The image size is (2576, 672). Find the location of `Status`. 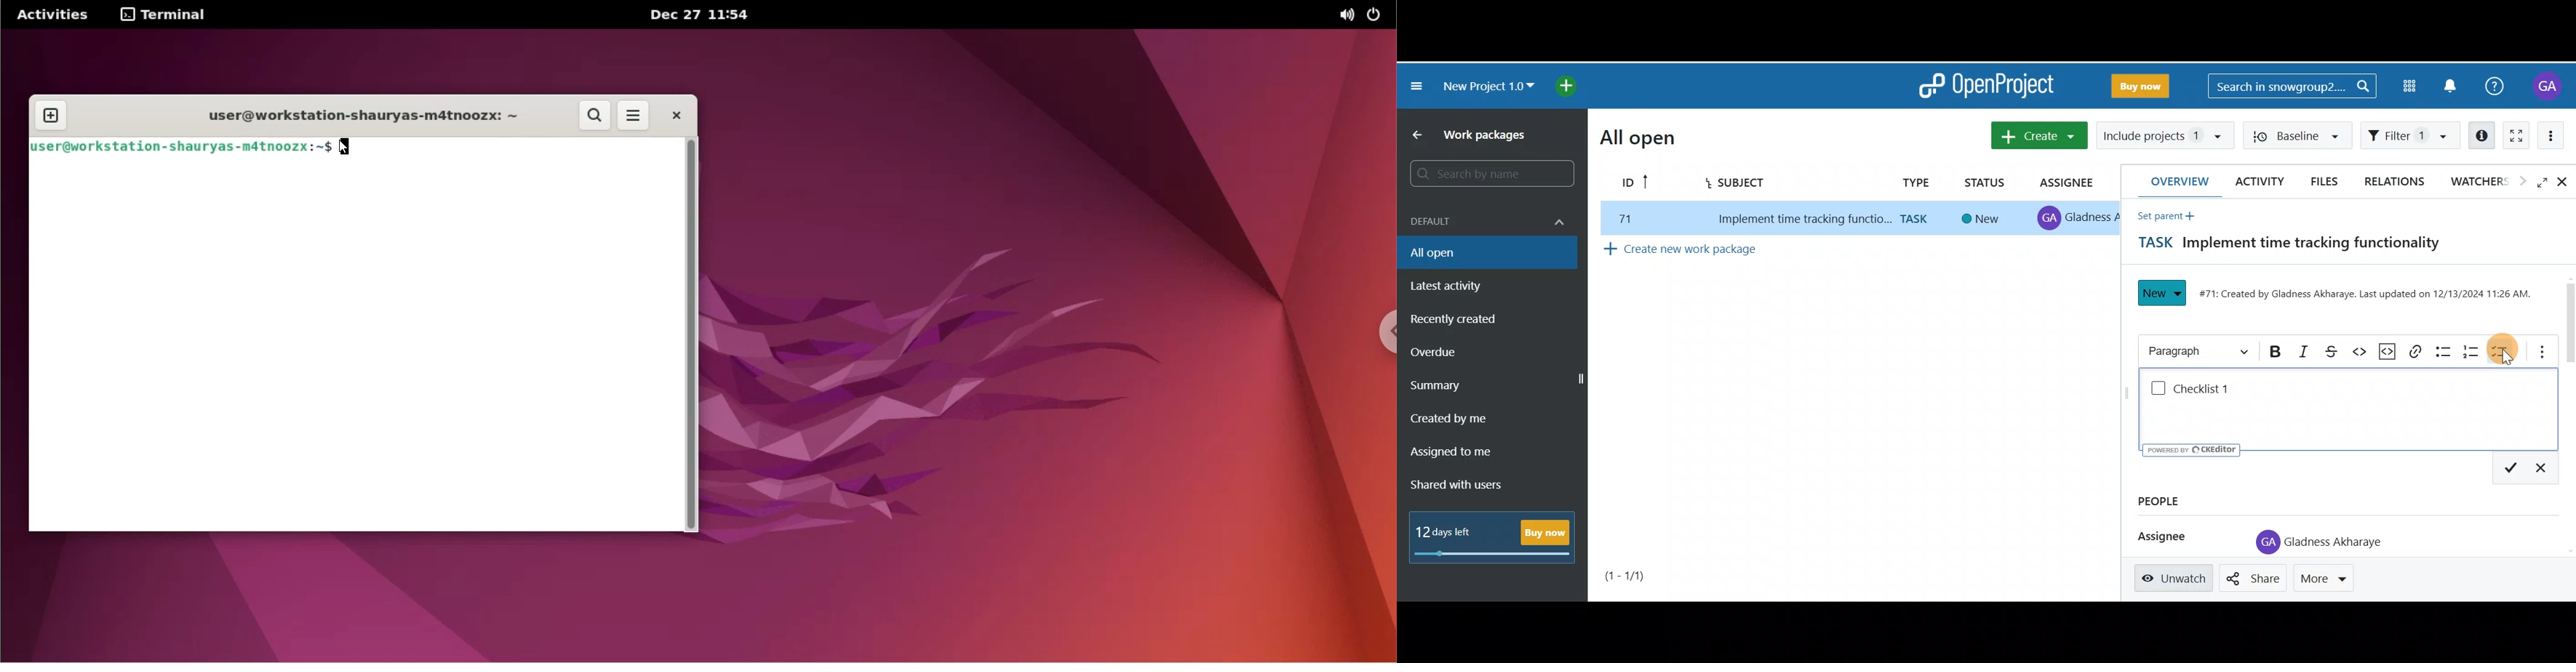

Status is located at coordinates (1986, 180).